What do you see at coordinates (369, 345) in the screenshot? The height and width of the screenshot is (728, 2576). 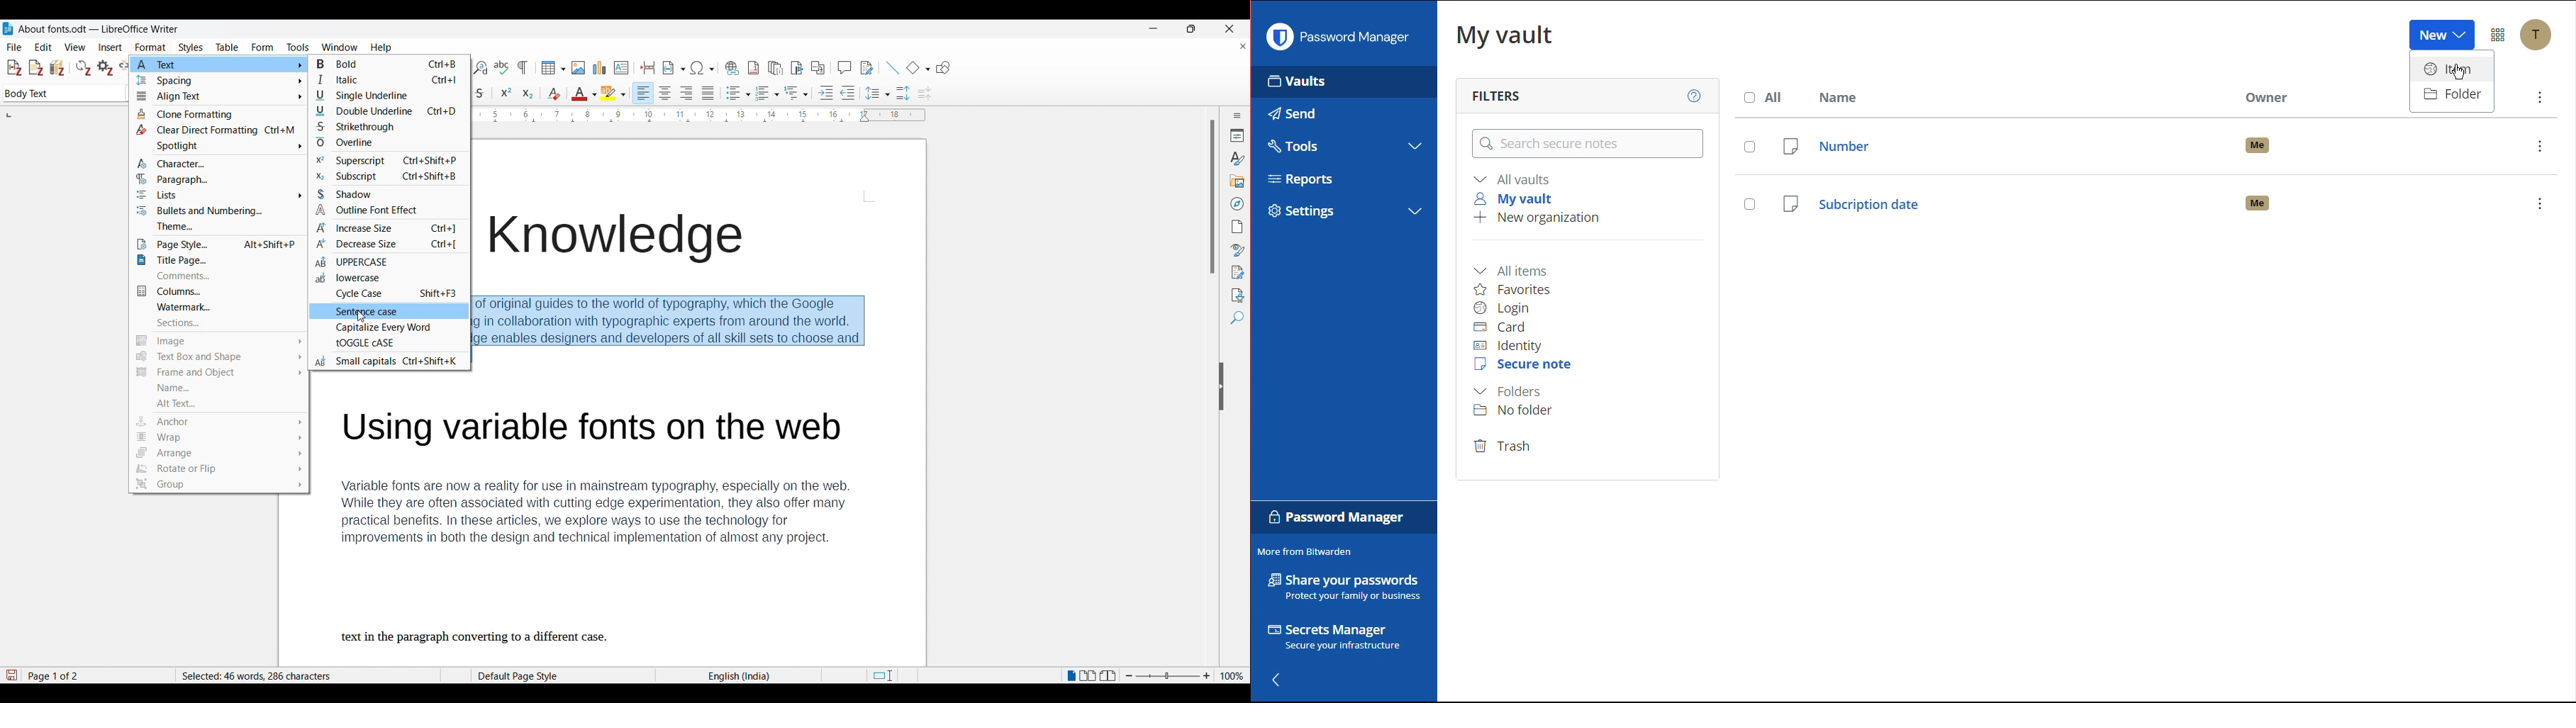 I see `toggle case` at bounding box center [369, 345].